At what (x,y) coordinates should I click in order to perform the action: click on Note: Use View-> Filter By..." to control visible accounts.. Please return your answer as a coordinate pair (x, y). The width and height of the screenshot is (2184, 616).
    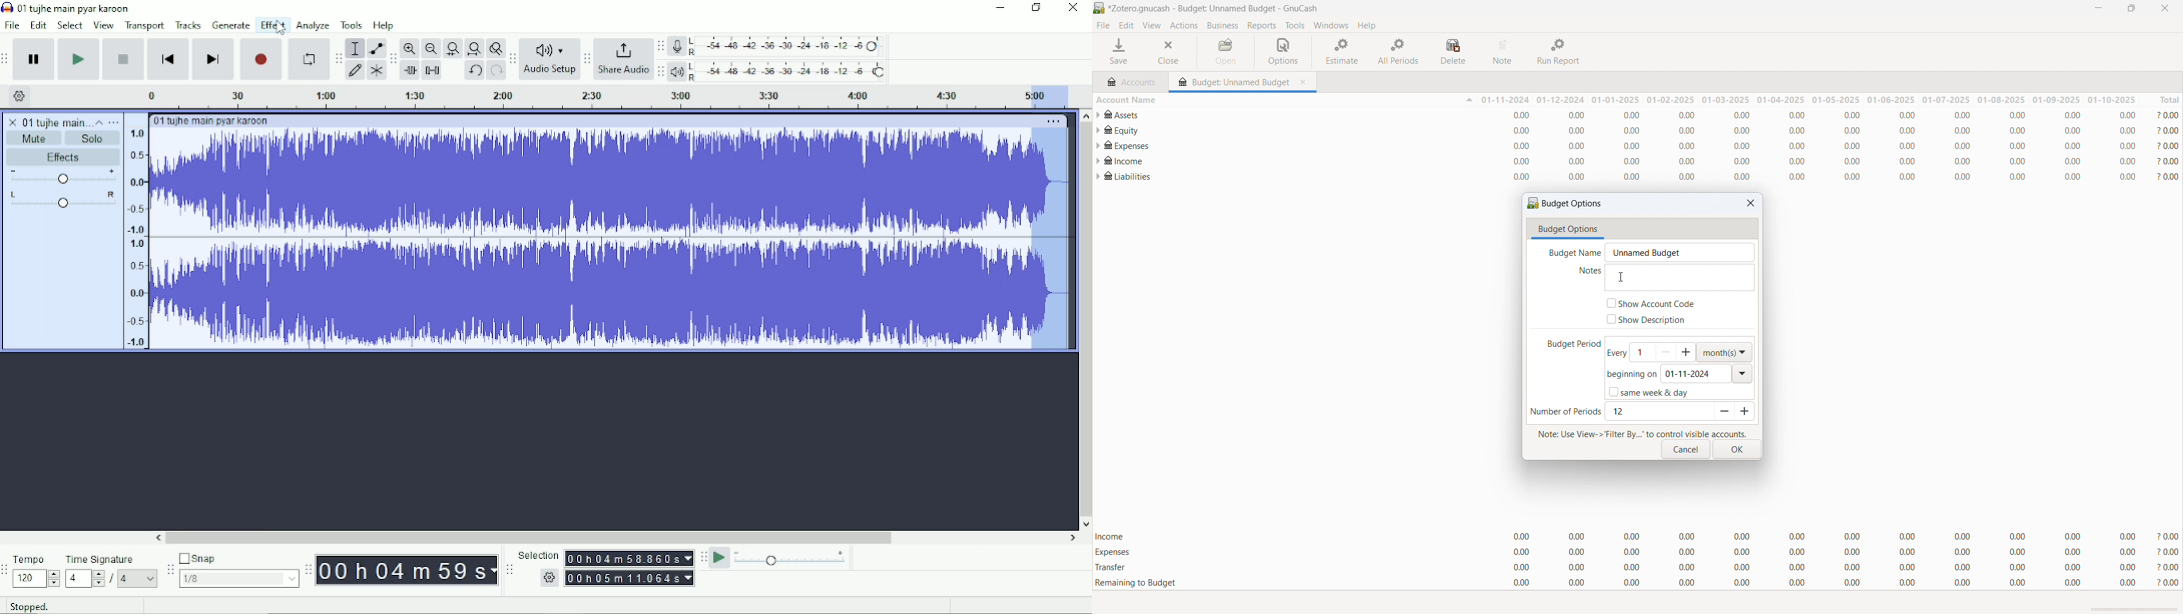
    Looking at the image, I should click on (1642, 433).